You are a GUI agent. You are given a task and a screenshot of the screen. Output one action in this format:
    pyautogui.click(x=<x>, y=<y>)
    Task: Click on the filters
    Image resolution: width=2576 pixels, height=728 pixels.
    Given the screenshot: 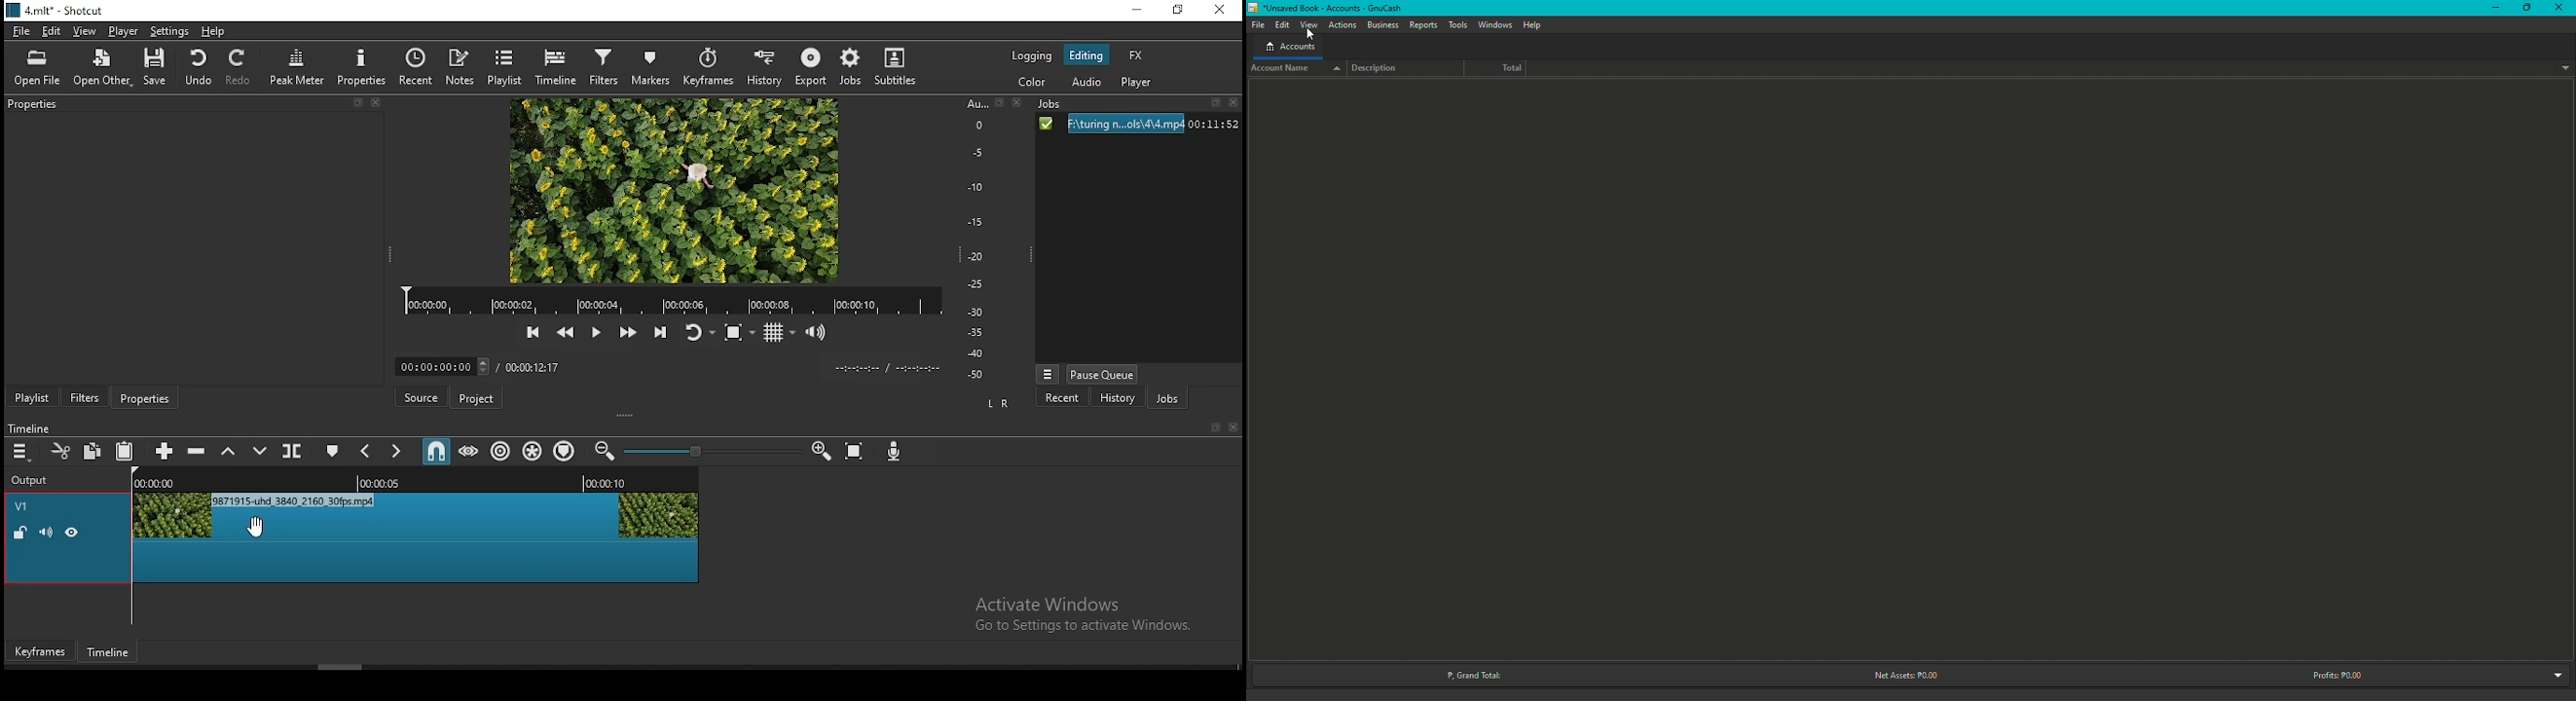 What is the action you would take?
    pyautogui.click(x=85, y=397)
    